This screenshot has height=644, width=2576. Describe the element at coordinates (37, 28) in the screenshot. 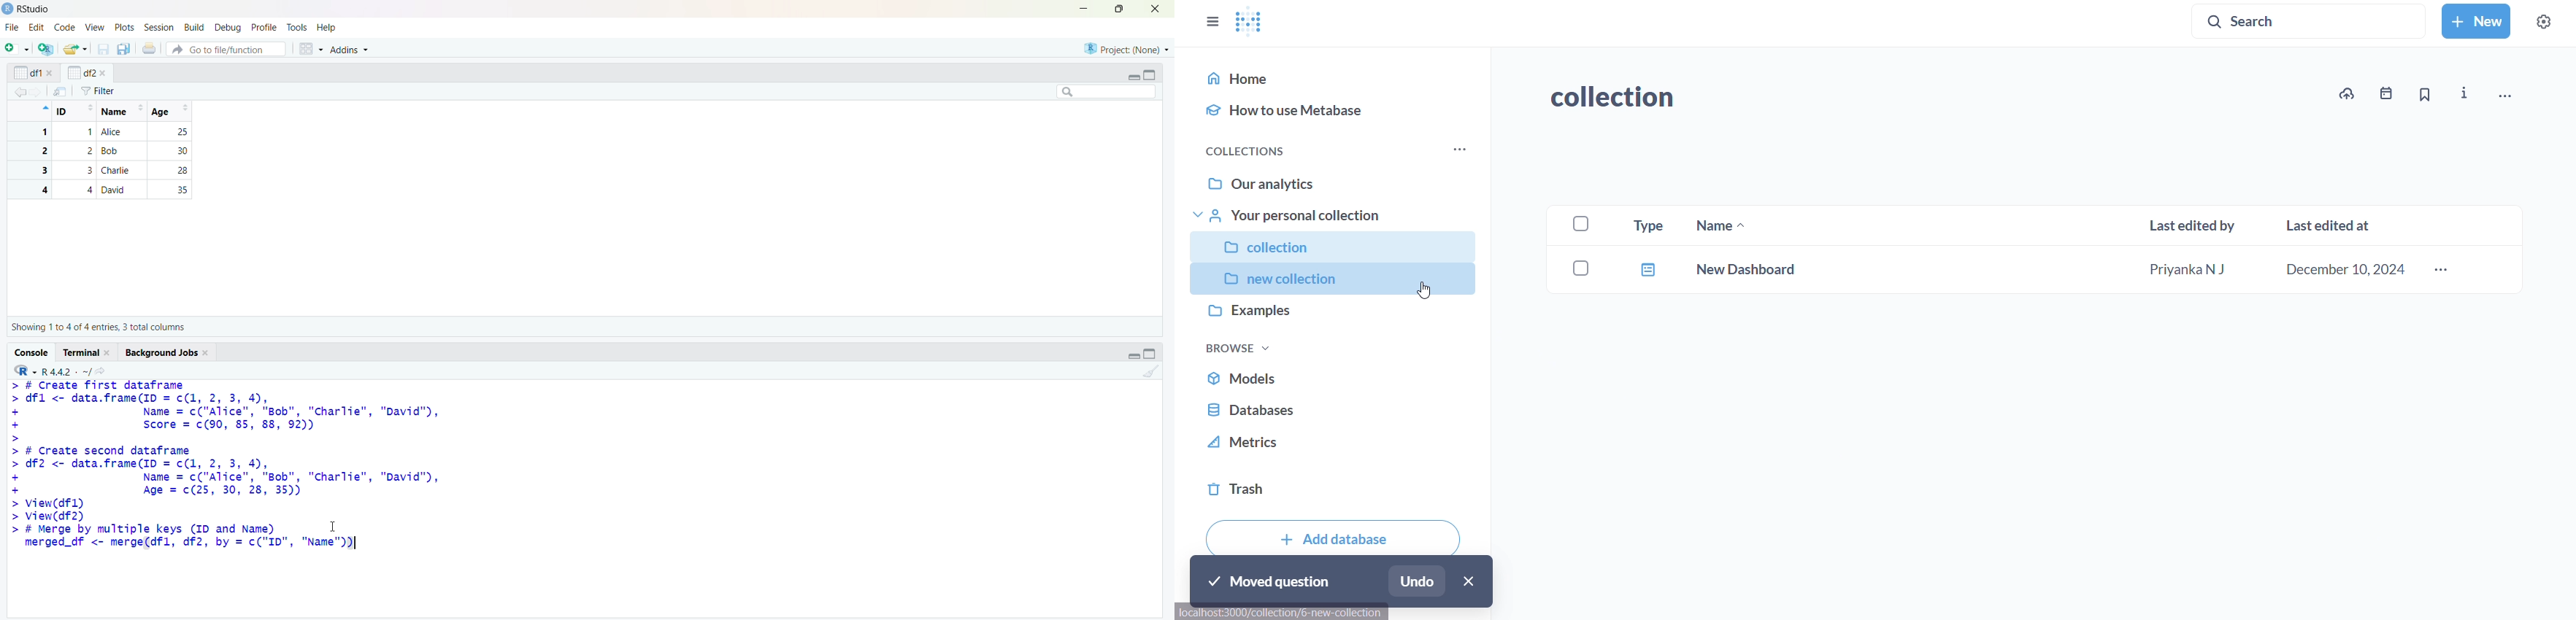

I see `edit` at that location.